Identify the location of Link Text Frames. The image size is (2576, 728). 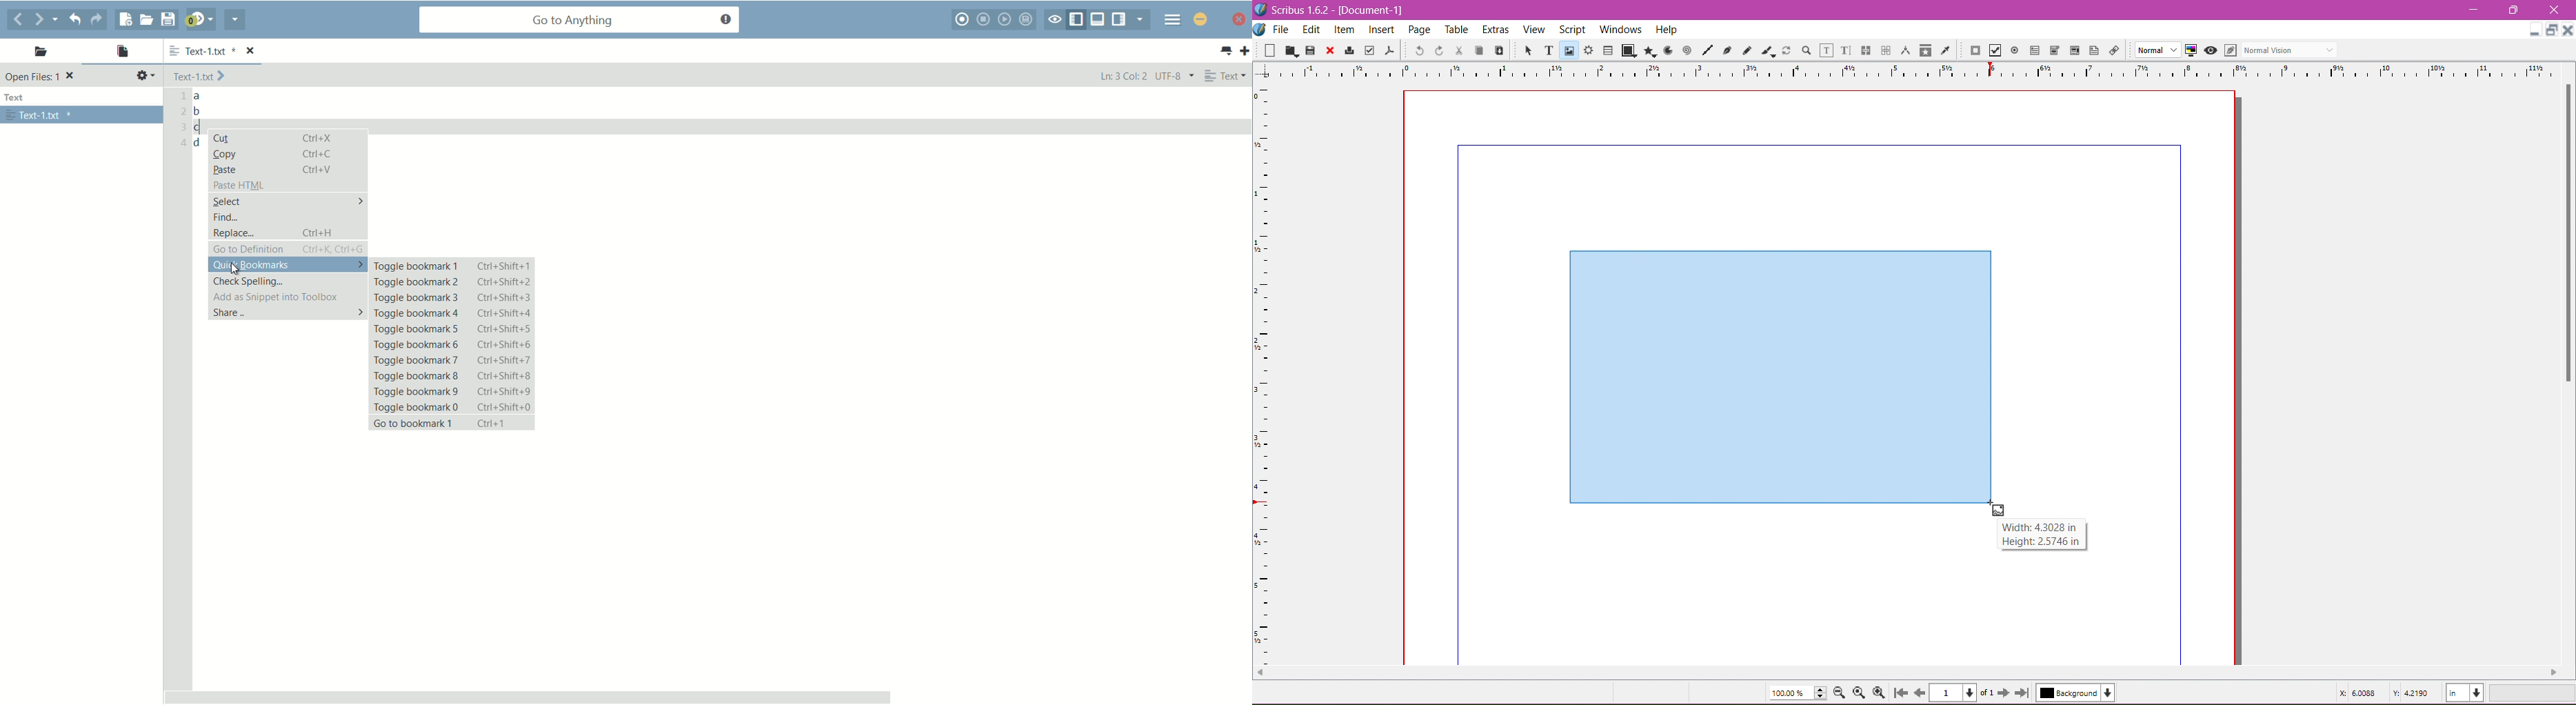
(1866, 50).